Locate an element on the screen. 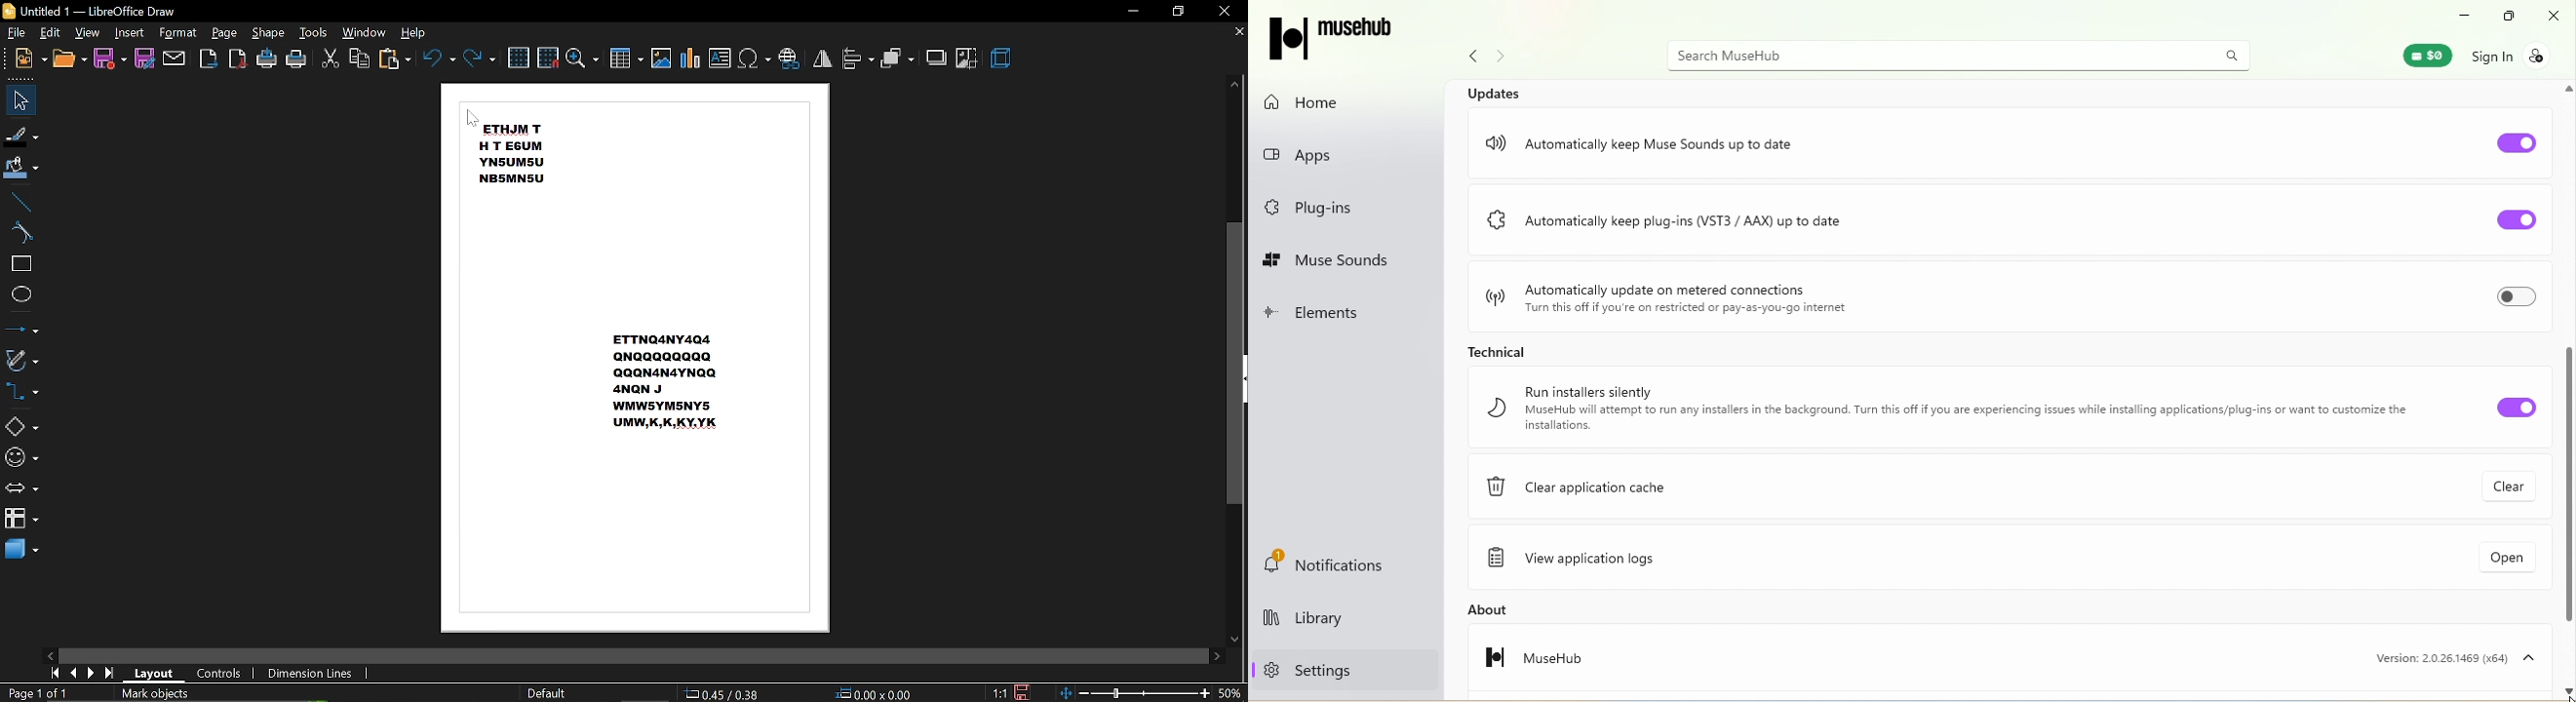 This screenshot has width=2576, height=728. Musehub is located at coordinates (1342, 40).